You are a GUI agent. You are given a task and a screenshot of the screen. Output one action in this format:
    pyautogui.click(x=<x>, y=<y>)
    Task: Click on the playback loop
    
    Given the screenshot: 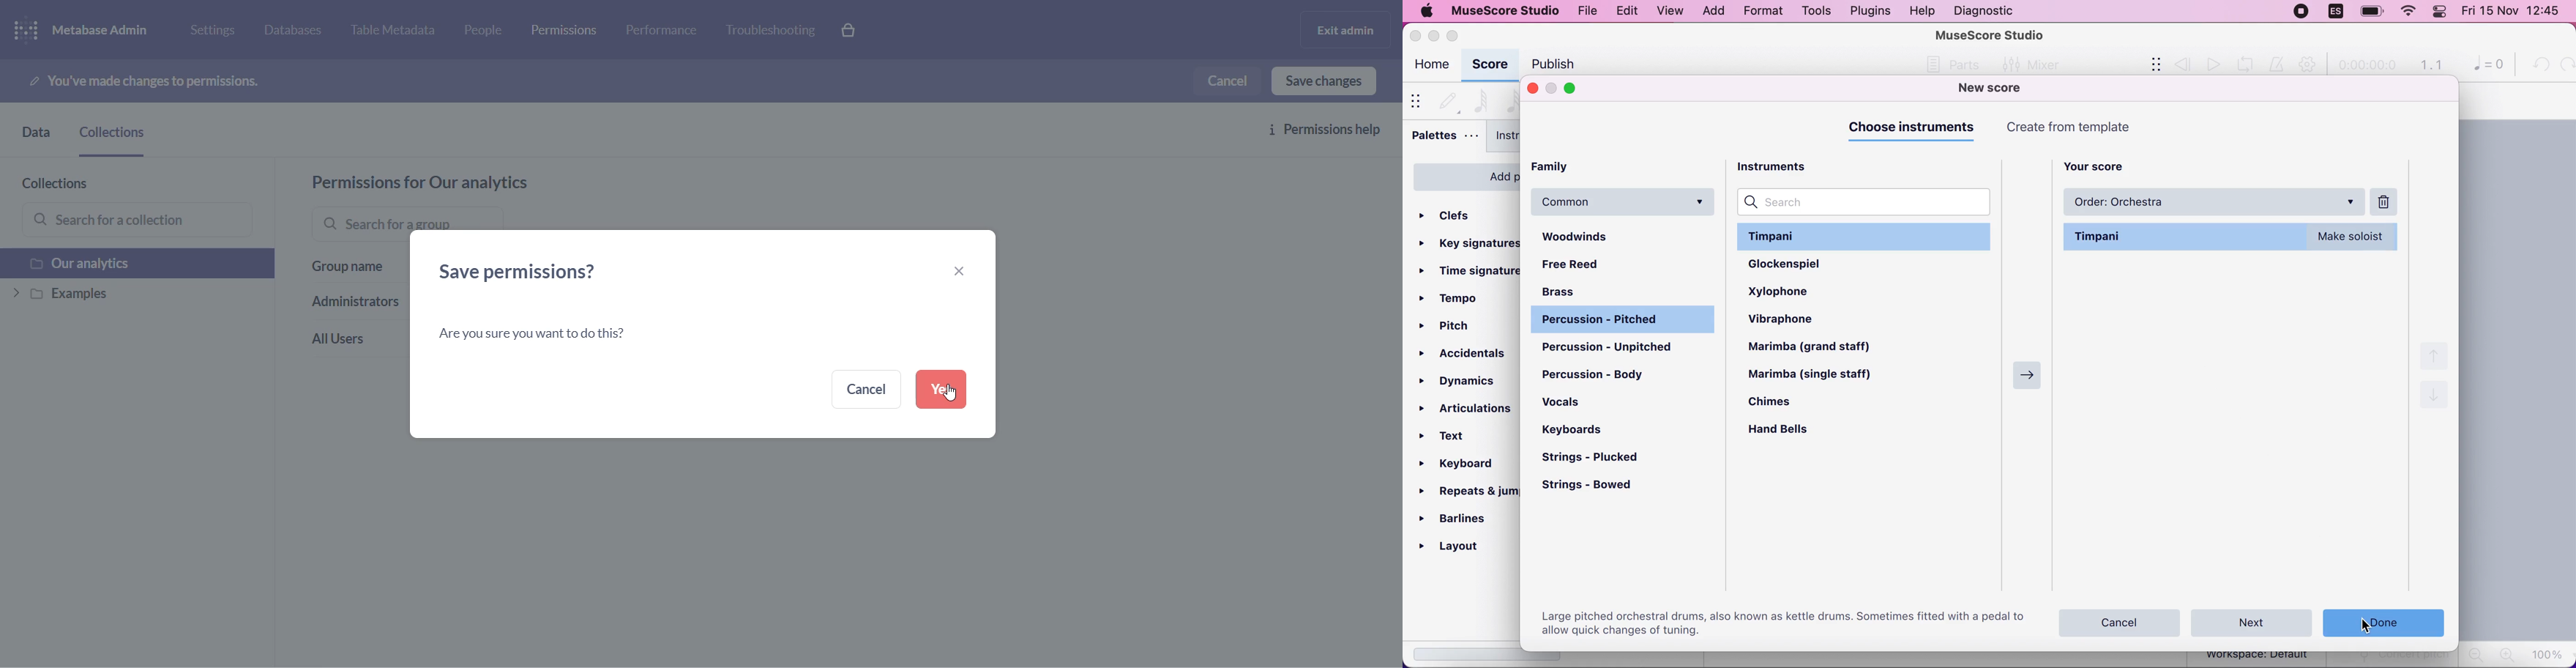 What is the action you would take?
    pyautogui.click(x=2249, y=63)
    